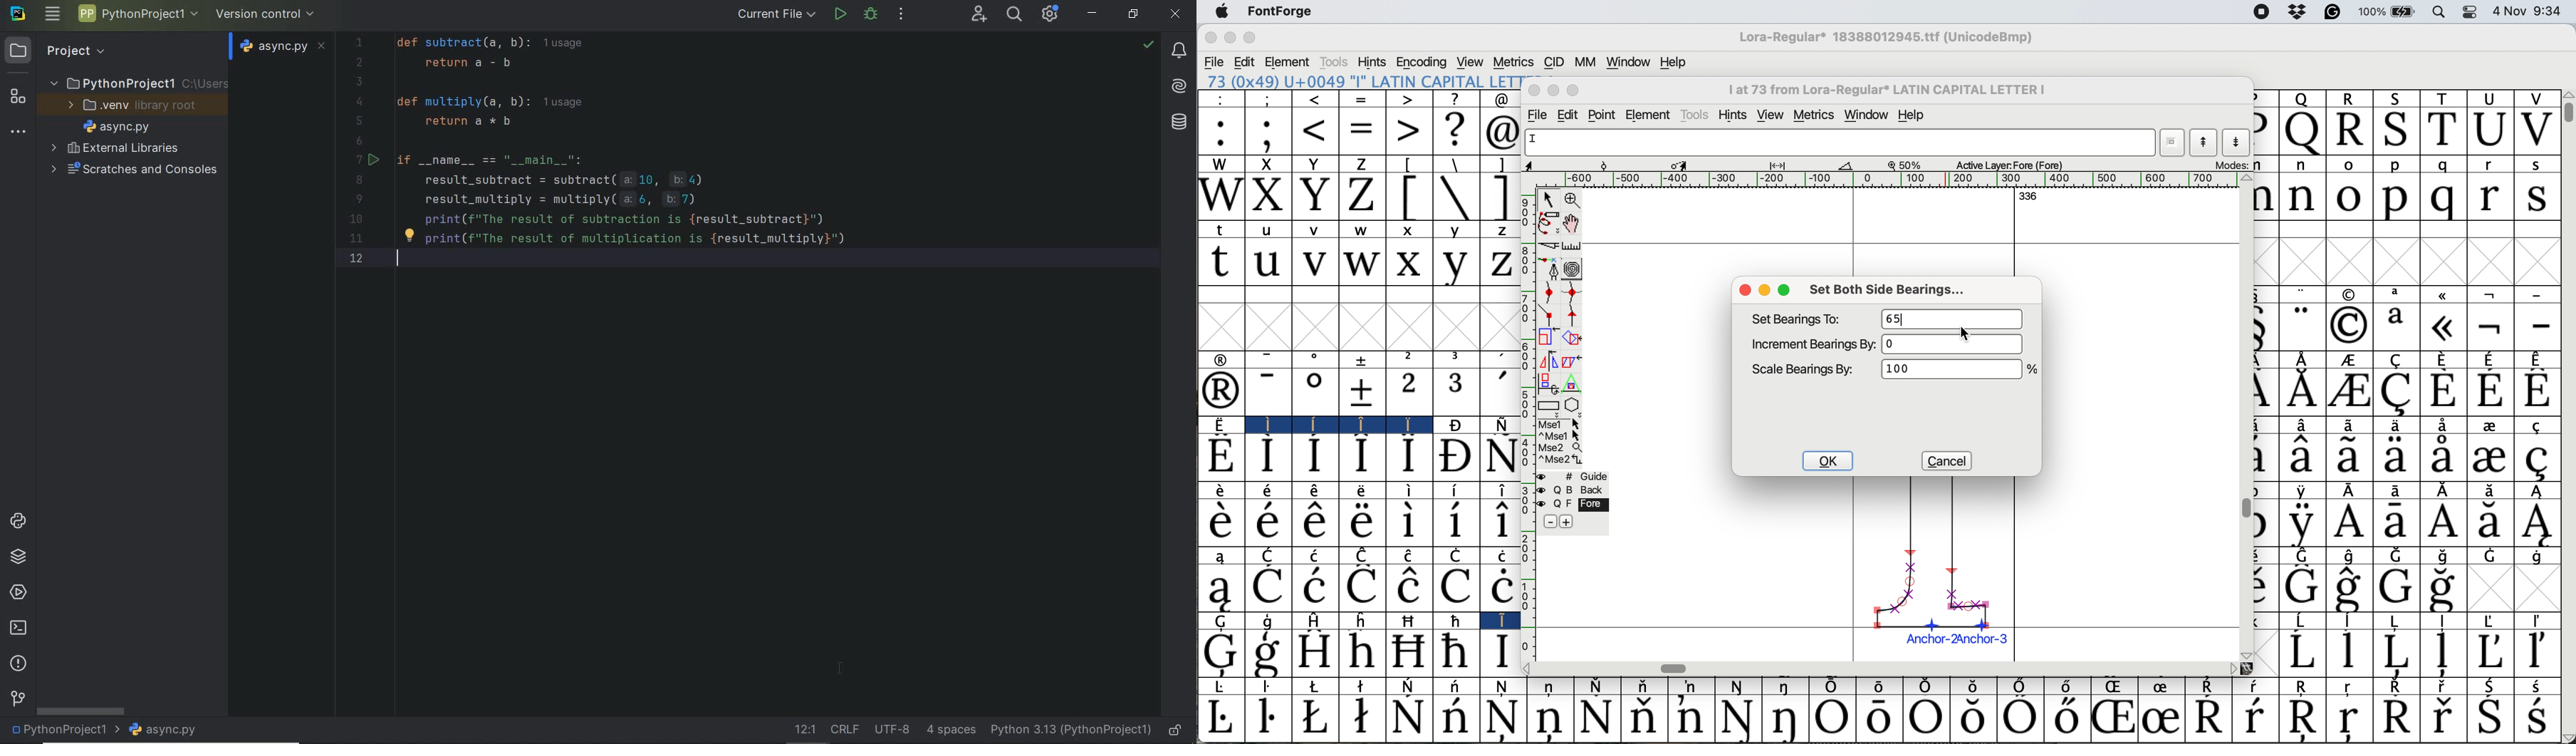 The height and width of the screenshot is (756, 2576). I want to click on v, so click(1315, 263).